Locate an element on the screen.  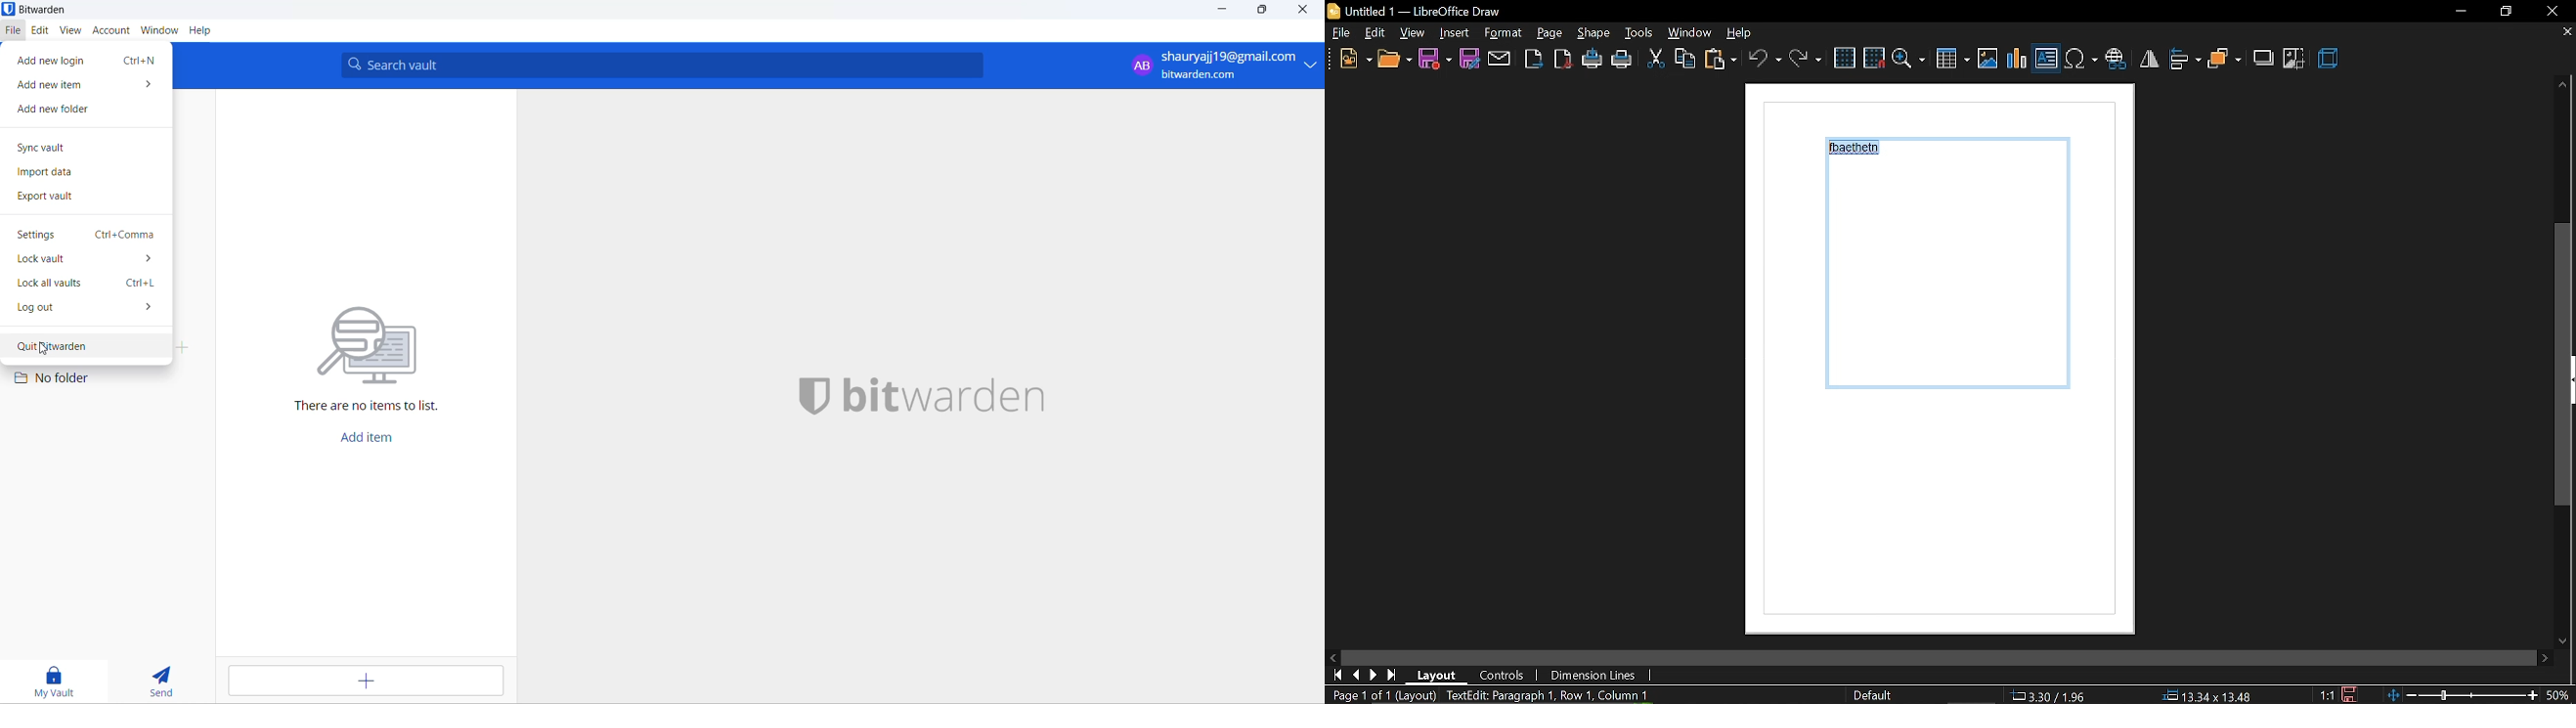
save is located at coordinates (1436, 60).